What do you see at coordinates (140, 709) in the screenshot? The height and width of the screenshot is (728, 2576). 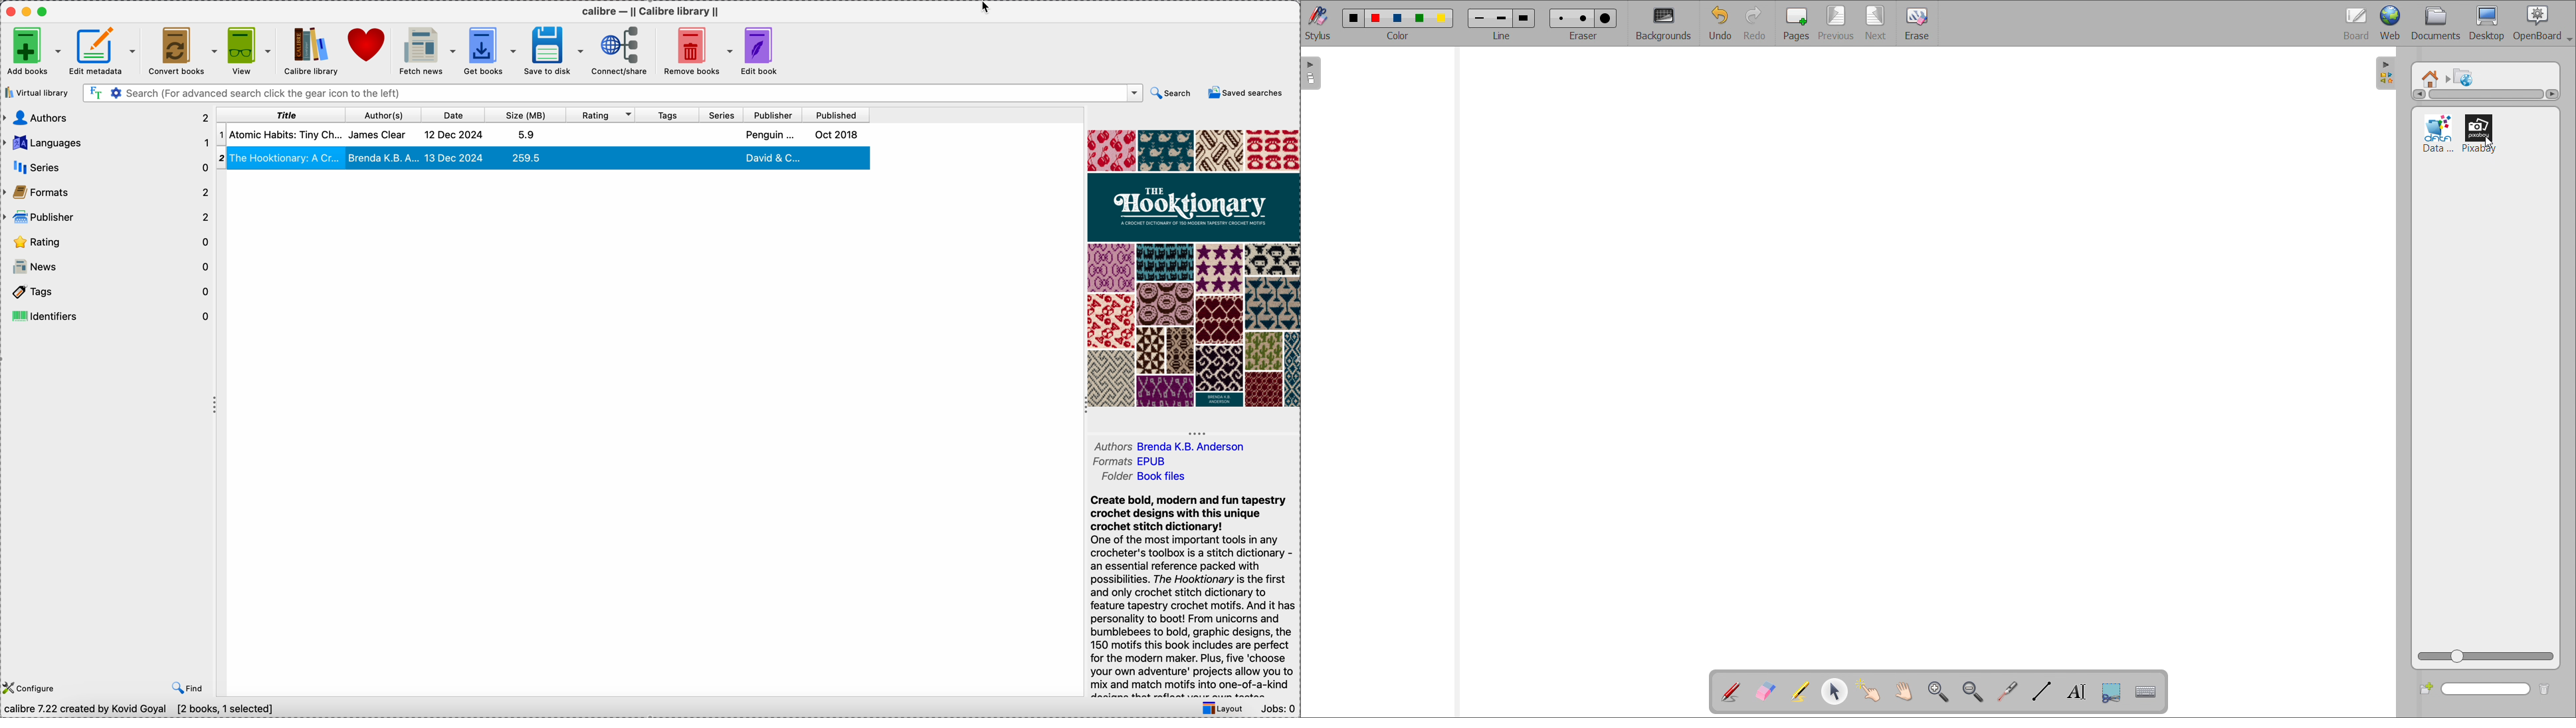 I see `Calibre 7.22 created by Kovid Goyal [2 books, 1 selected]` at bounding box center [140, 709].